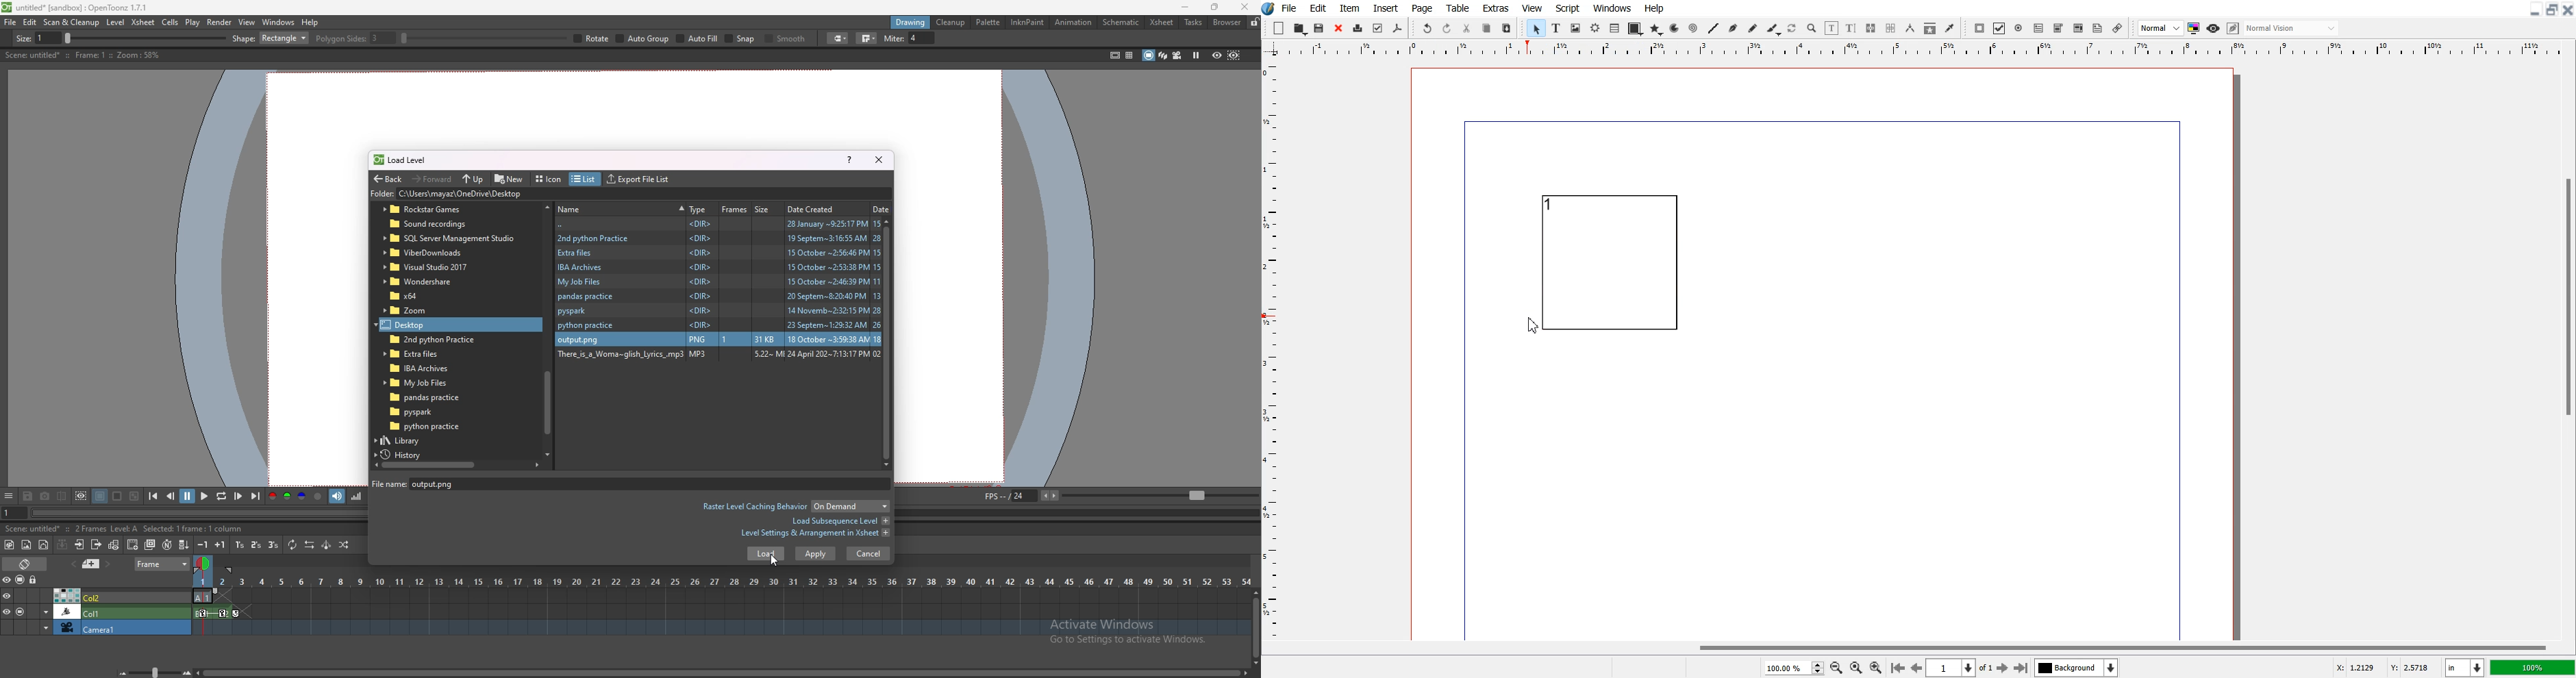 Image resolution: width=2576 pixels, height=700 pixels. Describe the element at coordinates (1812, 27) in the screenshot. I see `Zoom In or Out` at that location.